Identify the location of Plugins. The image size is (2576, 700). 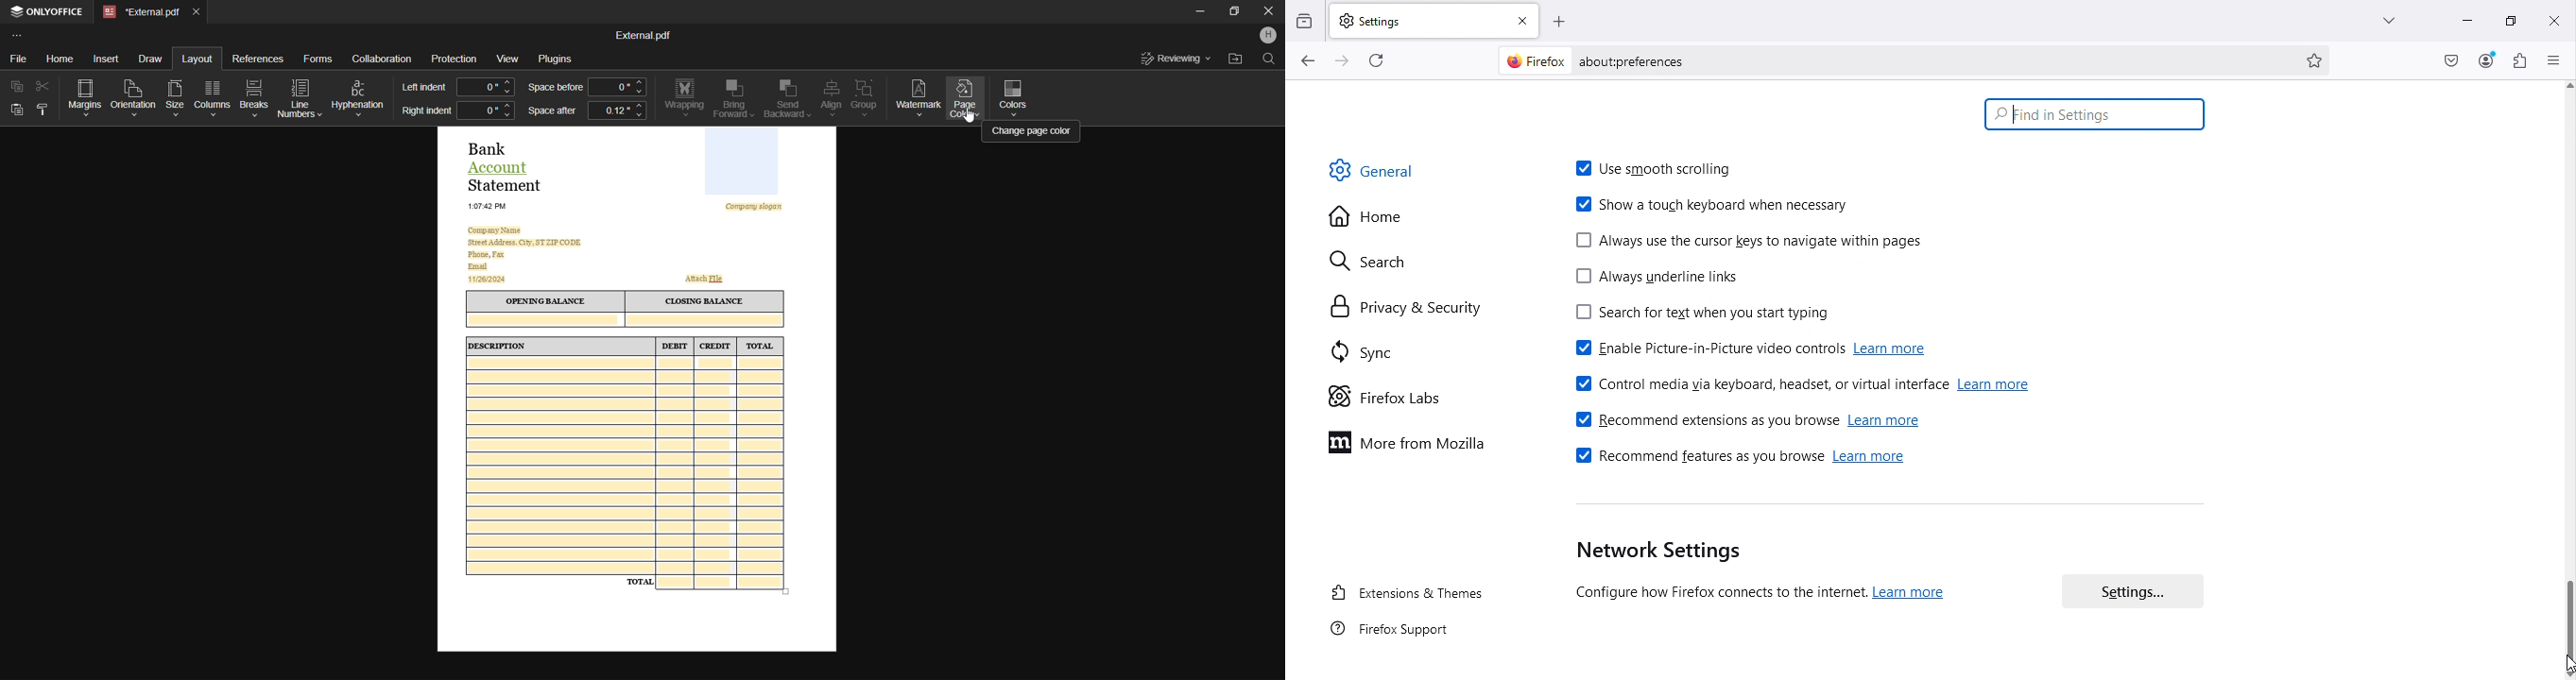
(561, 60).